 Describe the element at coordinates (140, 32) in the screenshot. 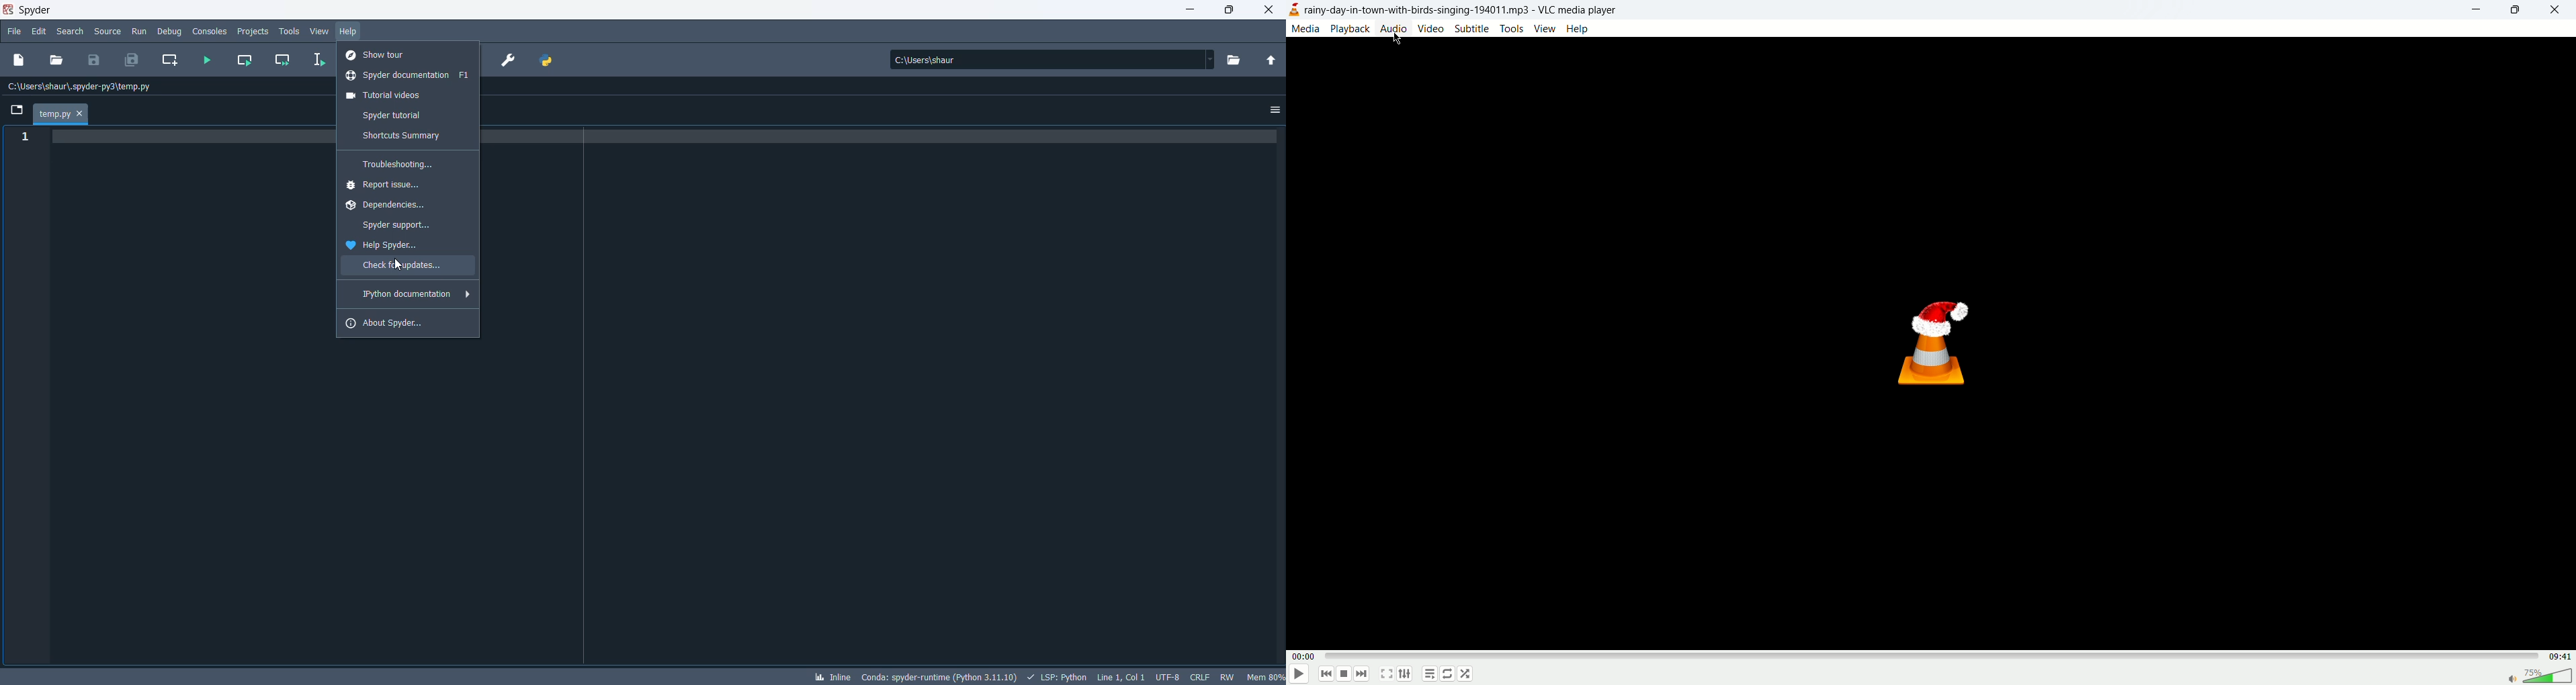

I see `run` at that location.